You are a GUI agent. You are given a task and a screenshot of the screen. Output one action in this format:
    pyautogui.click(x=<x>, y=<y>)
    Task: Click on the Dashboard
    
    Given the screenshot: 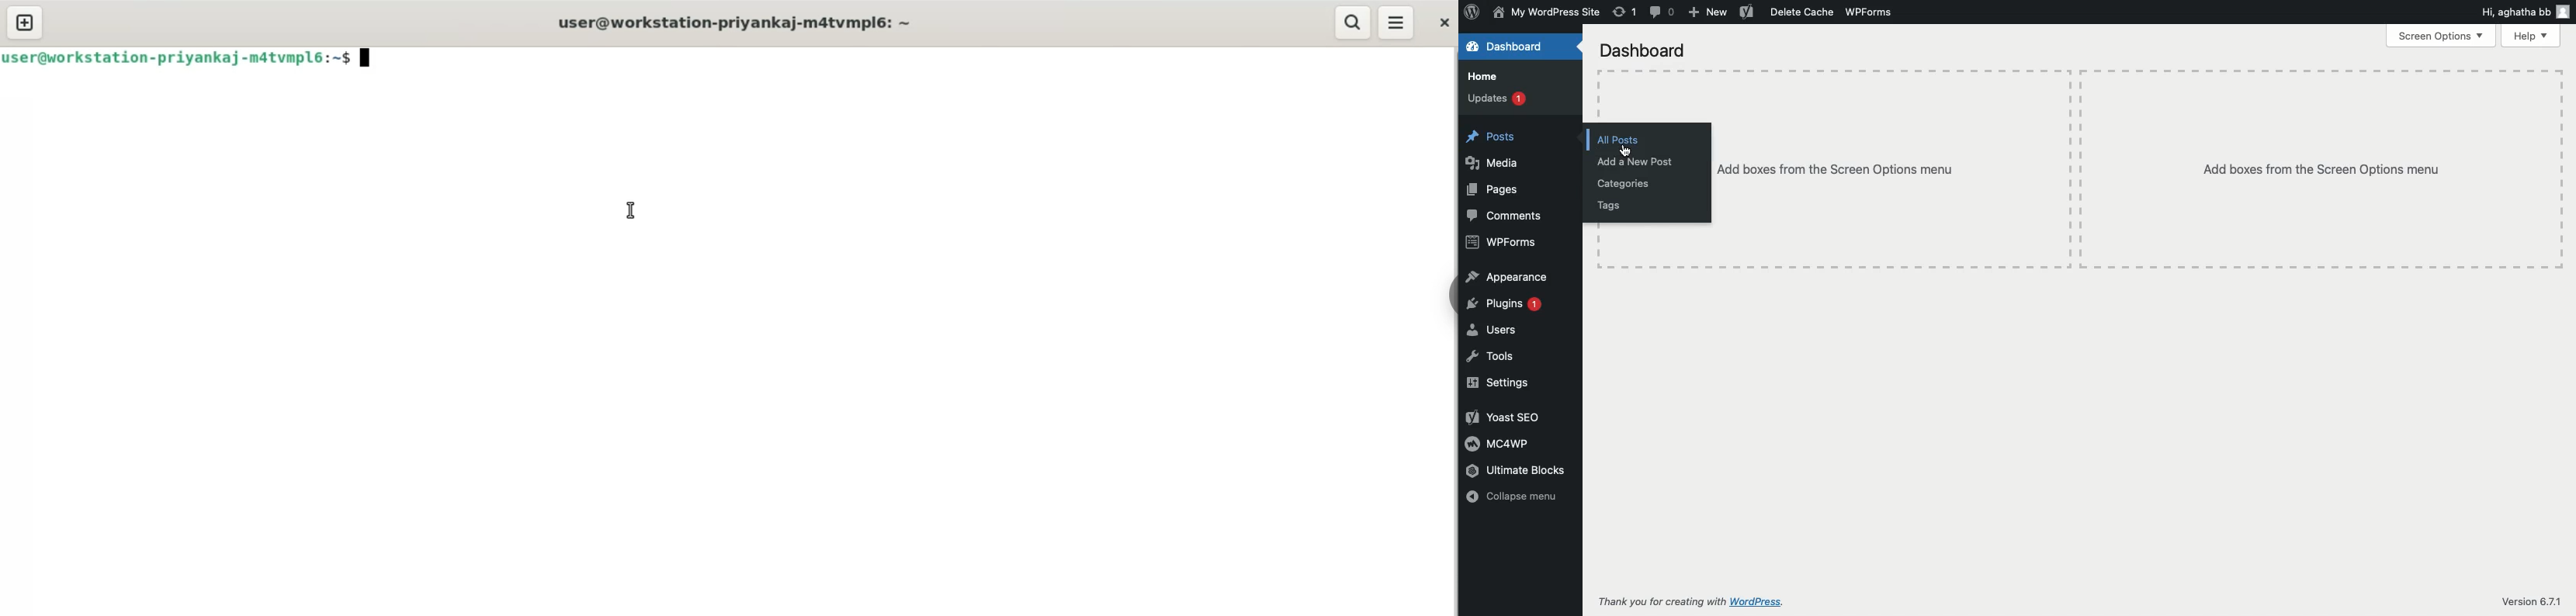 What is the action you would take?
    pyautogui.click(x=1510, y=48)
    